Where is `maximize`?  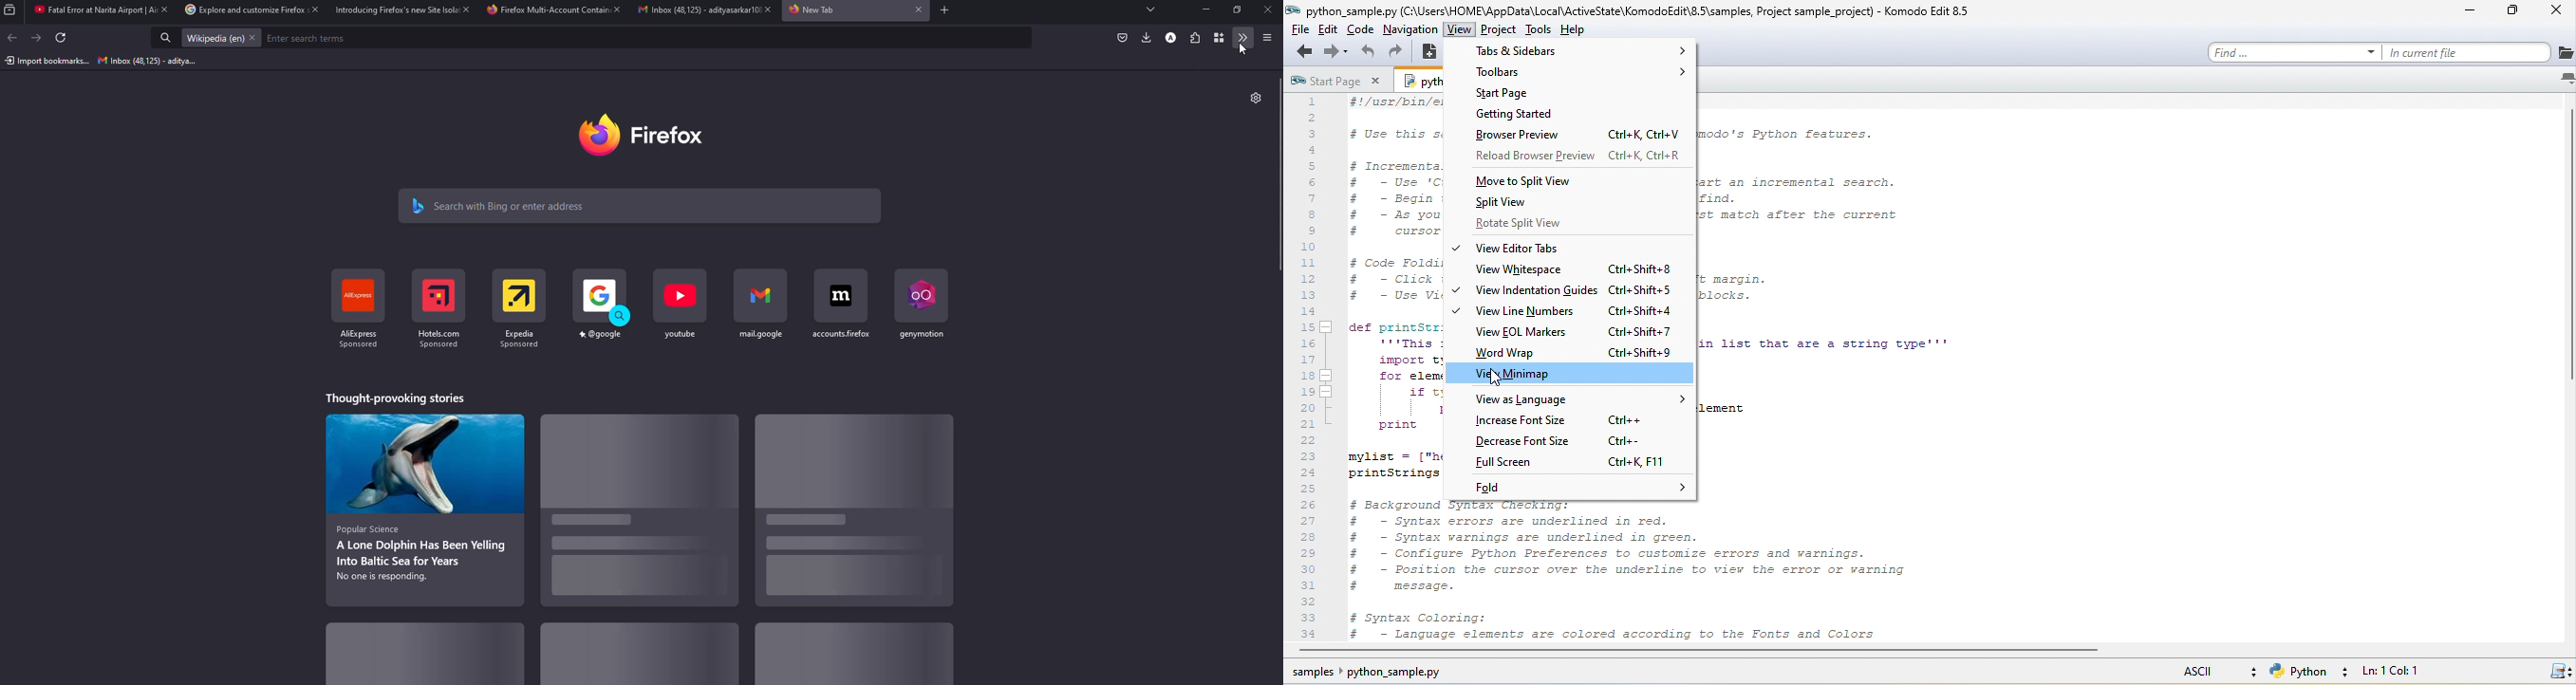
maximize is located at coordinates (1238, 10).